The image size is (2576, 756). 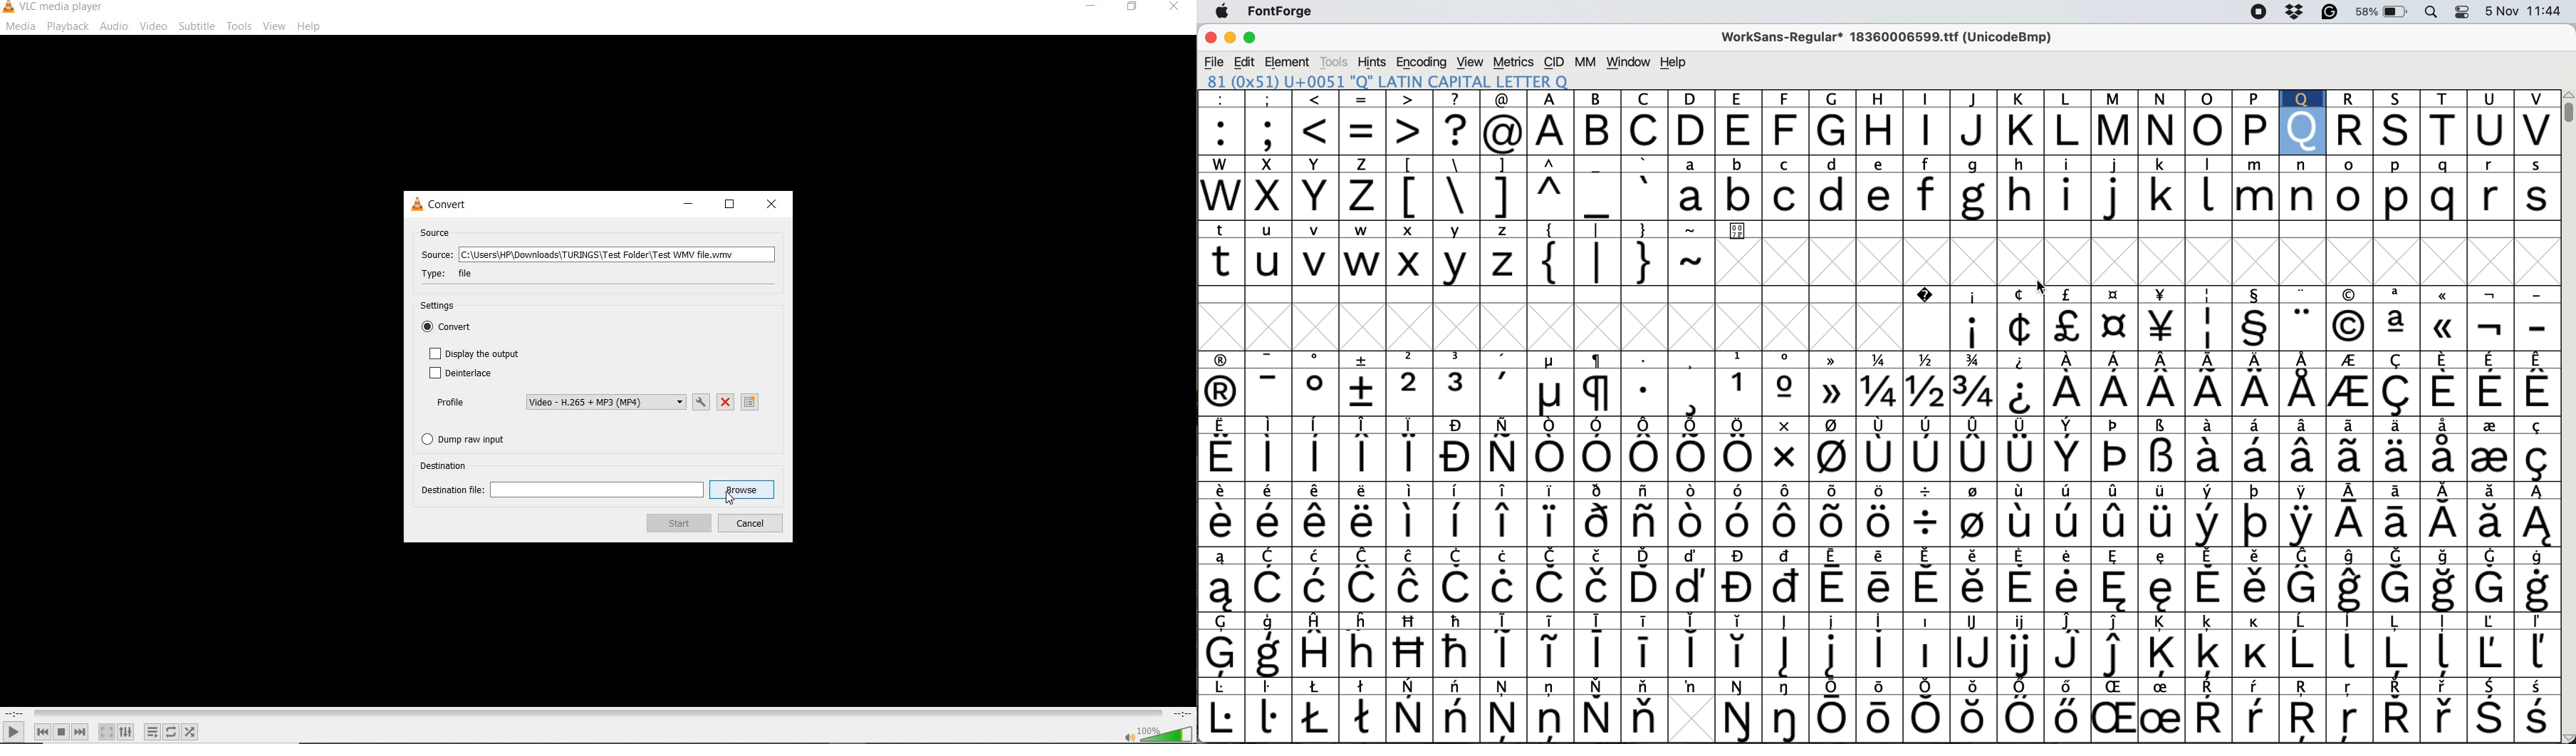 What do you see at coordinates (605, 402) in the screenshot?
I see `video - MP4` at bounding box center [605, 402].